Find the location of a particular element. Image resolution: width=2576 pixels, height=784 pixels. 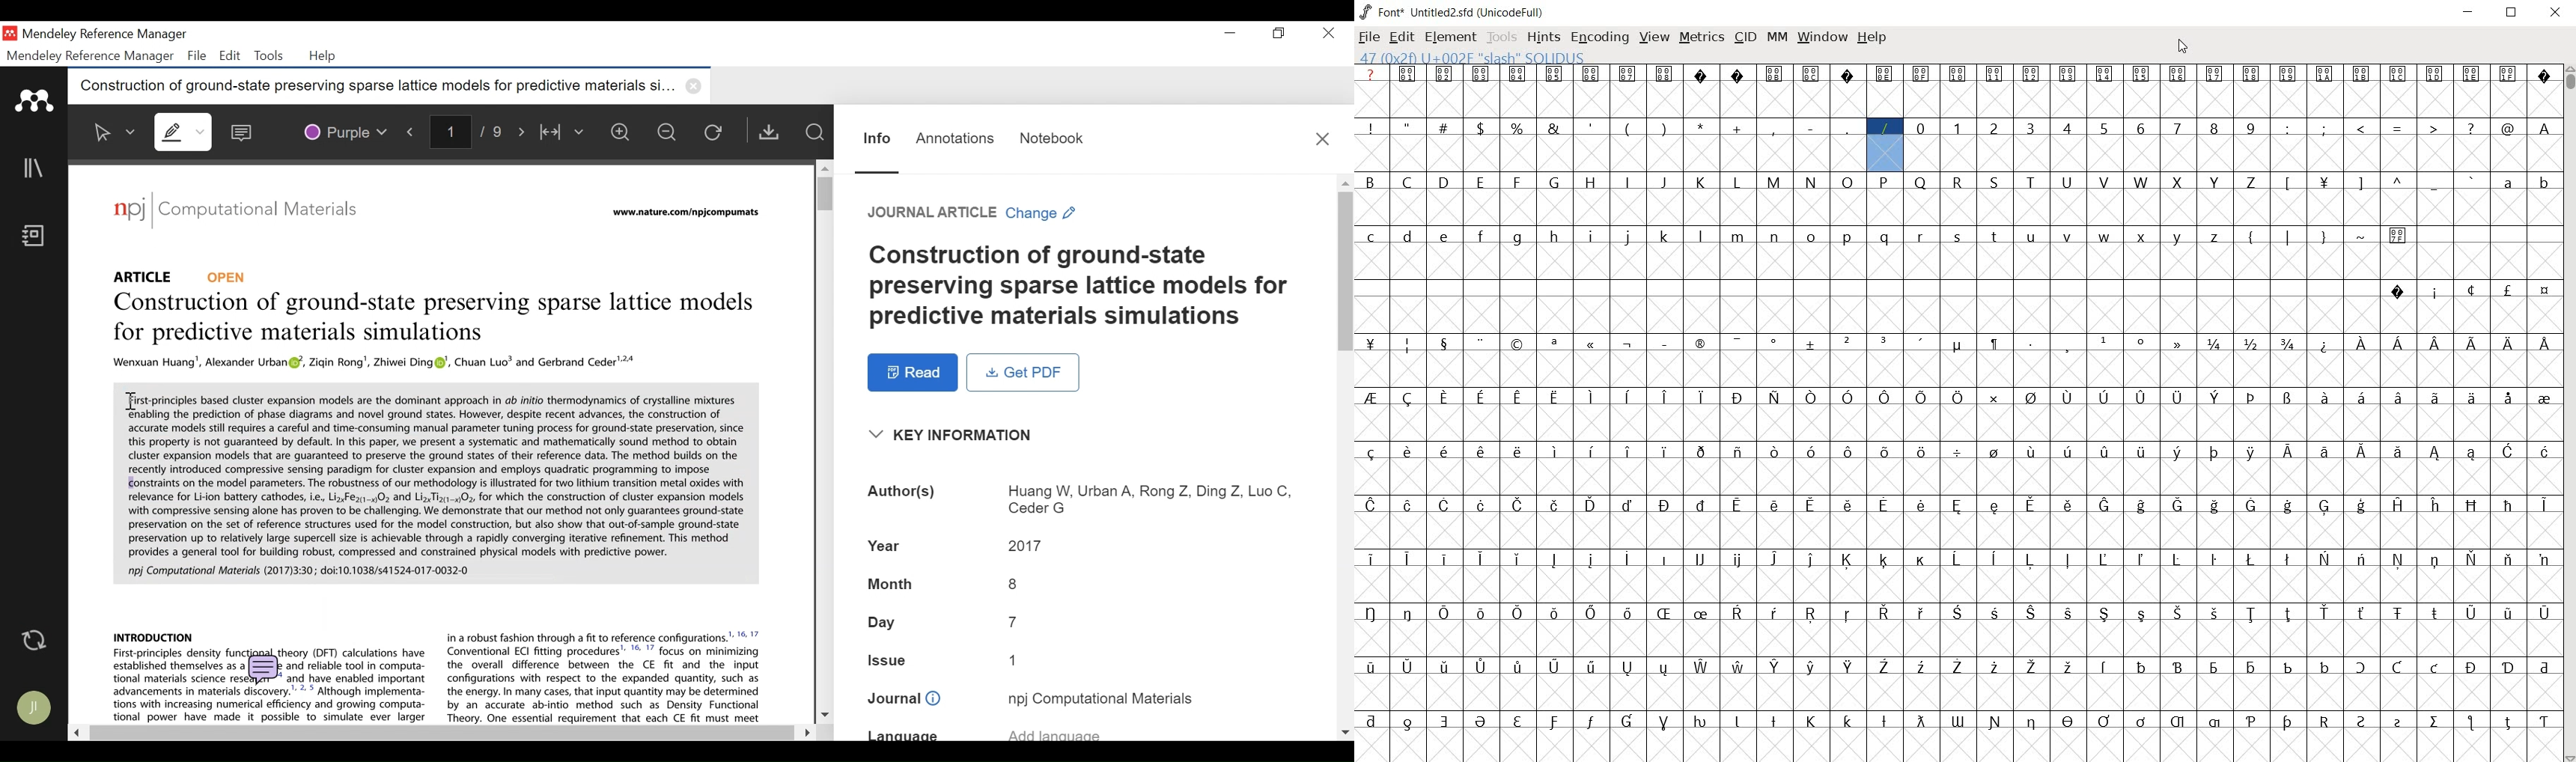

glyph is located at coordinates (1591, 183).